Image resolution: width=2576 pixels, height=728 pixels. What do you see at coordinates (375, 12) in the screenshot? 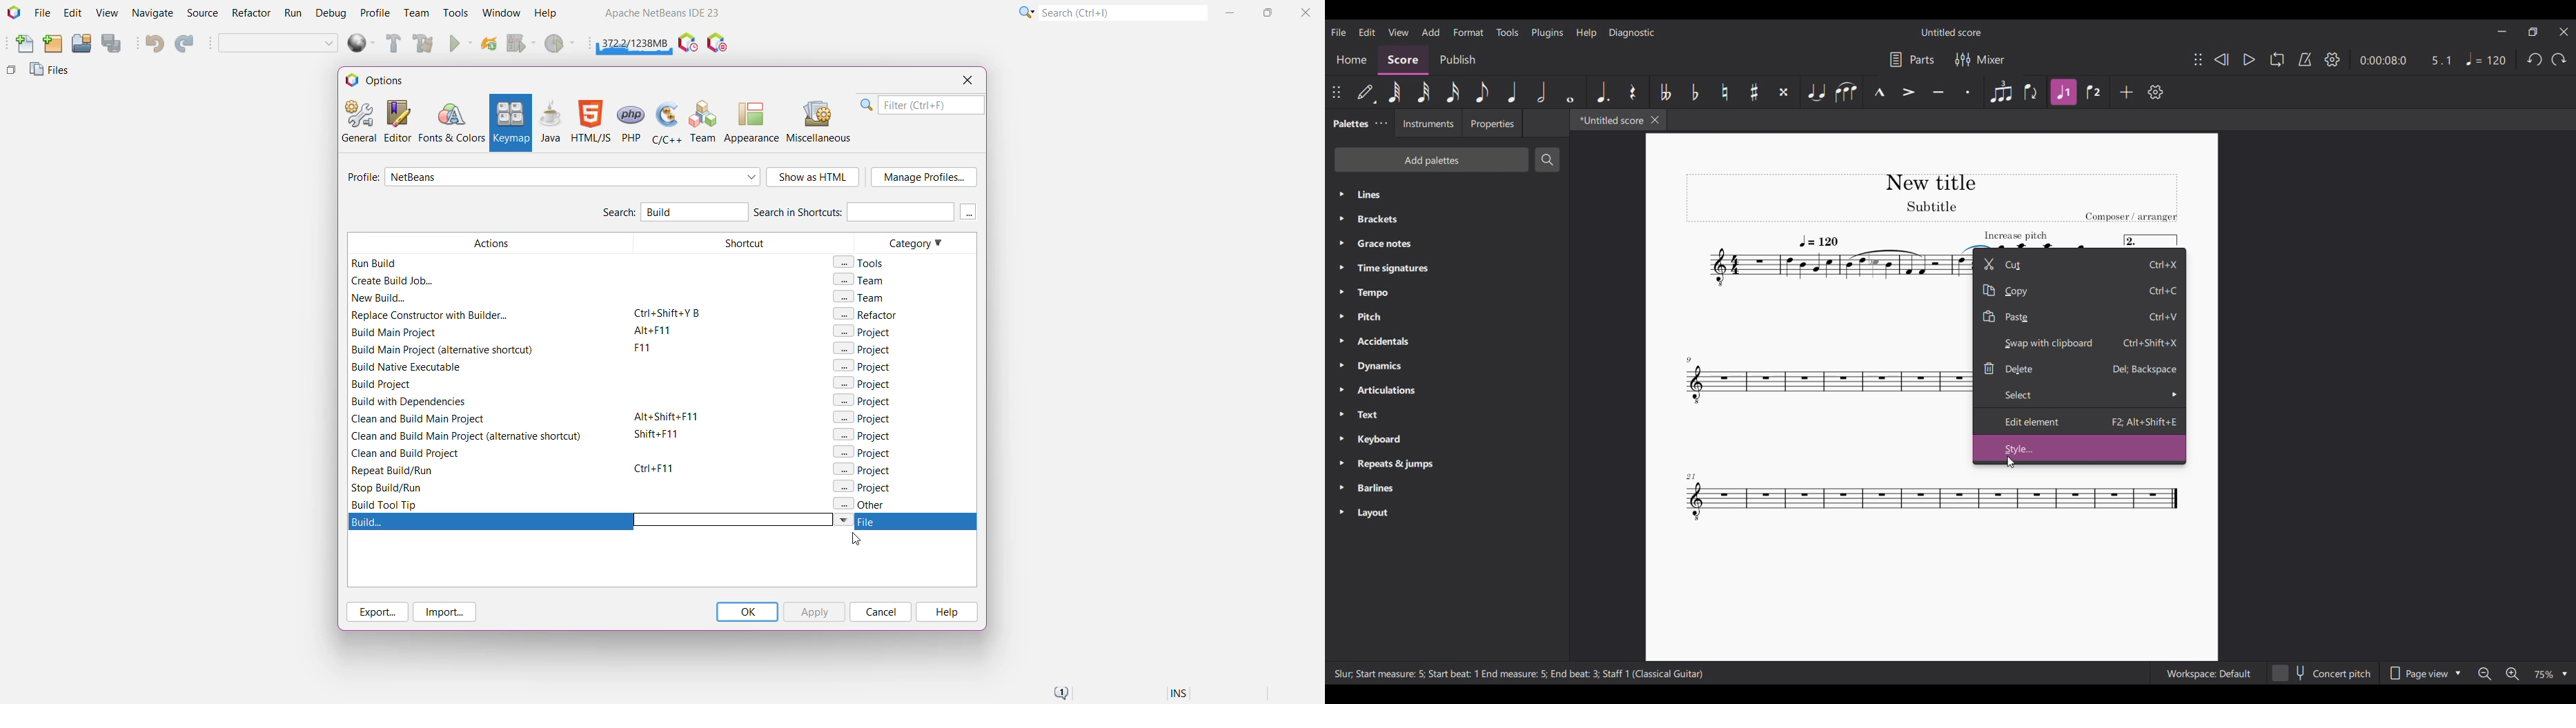
I see `Profile` at bounding box center [375, 12].